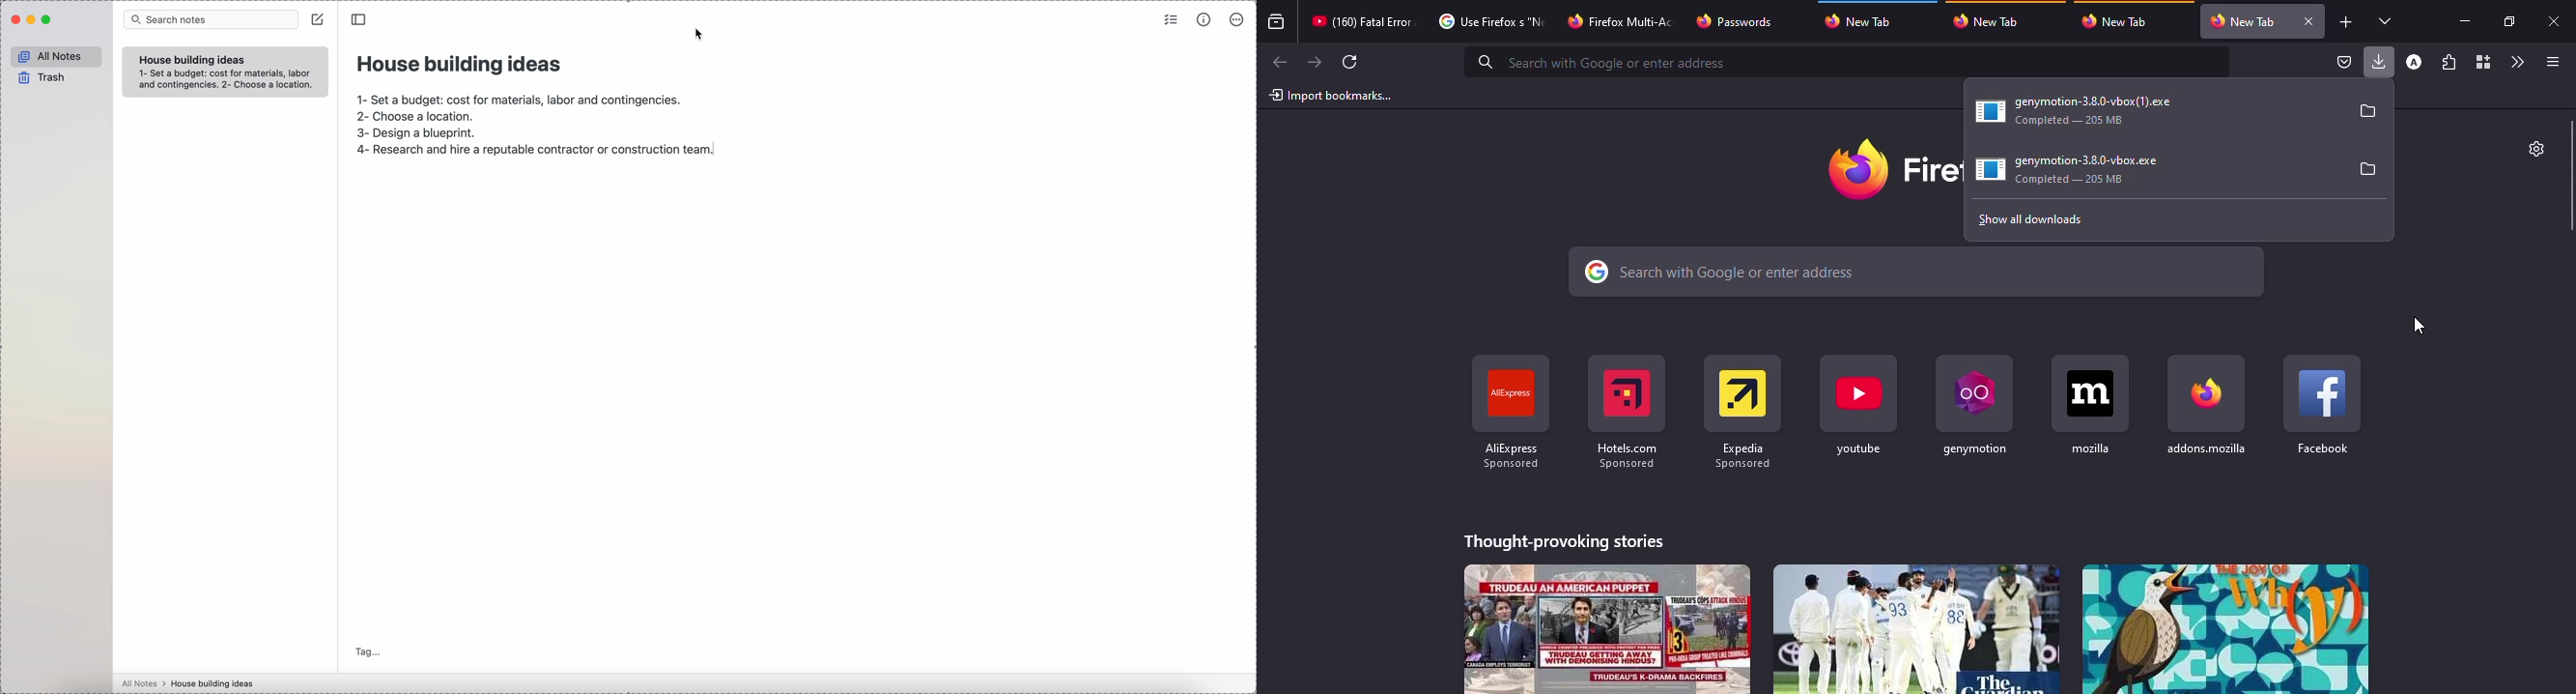  Describe the element at coordinates (1992, 20) in the screenshot. I see `tab` at that location.